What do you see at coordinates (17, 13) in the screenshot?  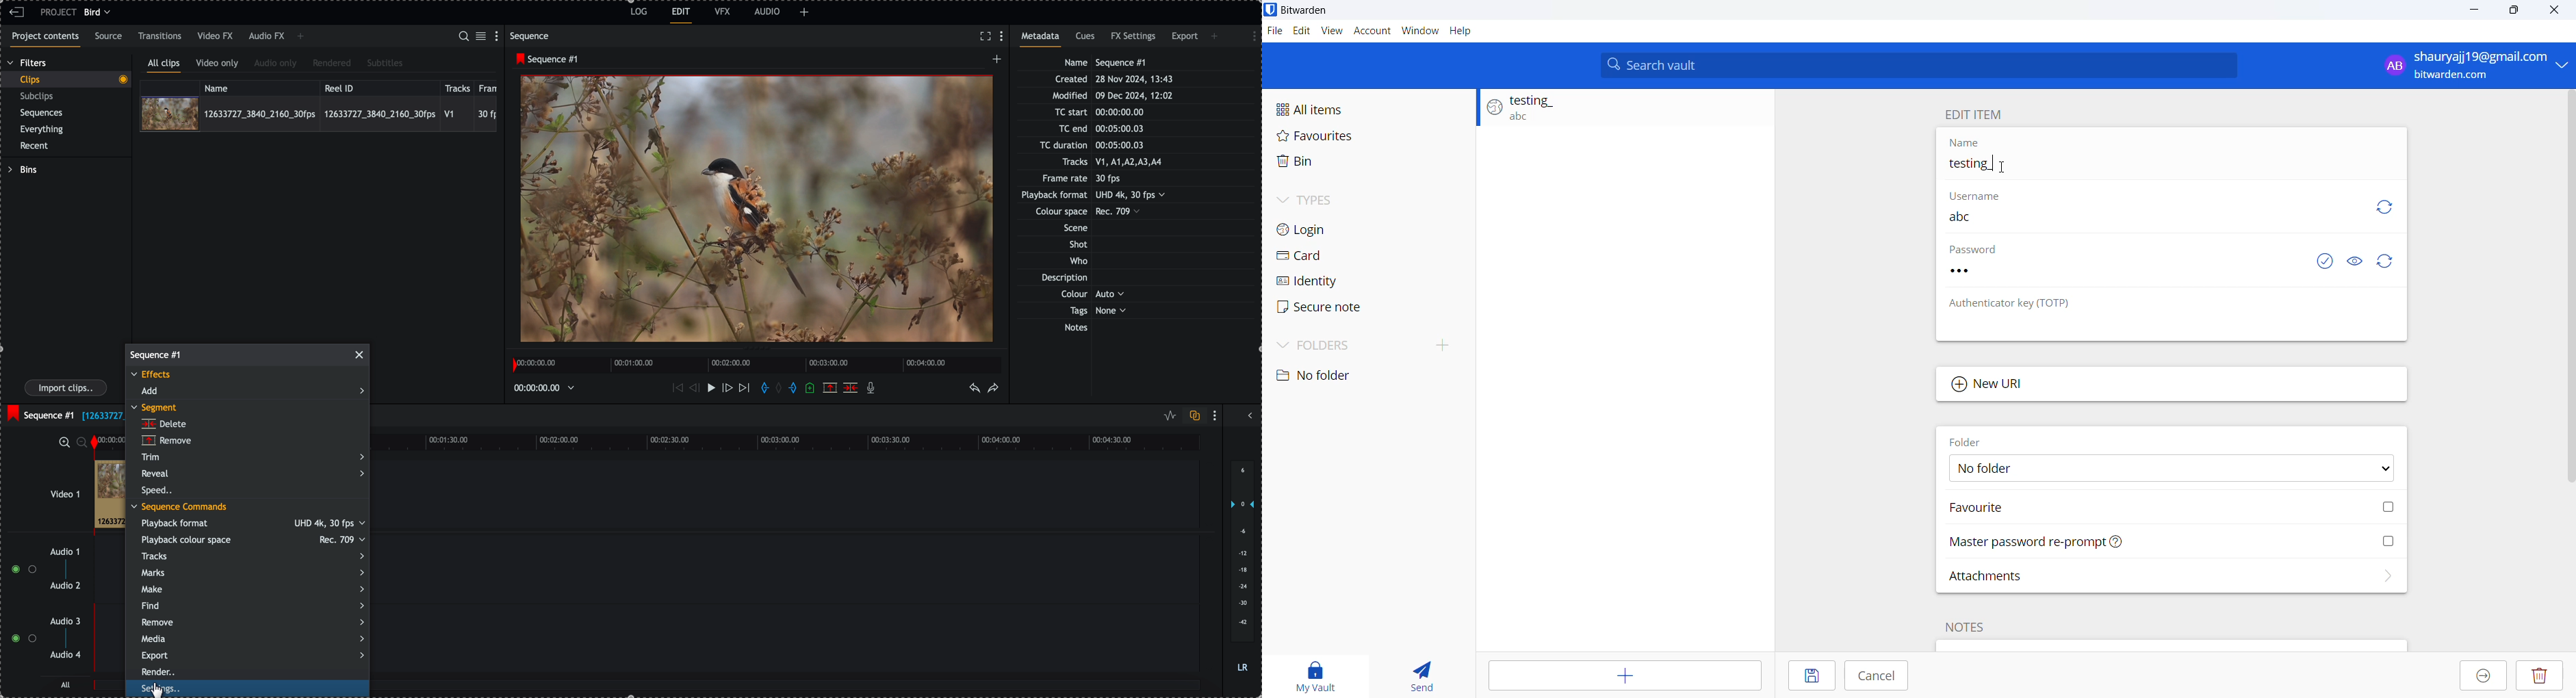 I see `leave` at bounding box center [17, 13].